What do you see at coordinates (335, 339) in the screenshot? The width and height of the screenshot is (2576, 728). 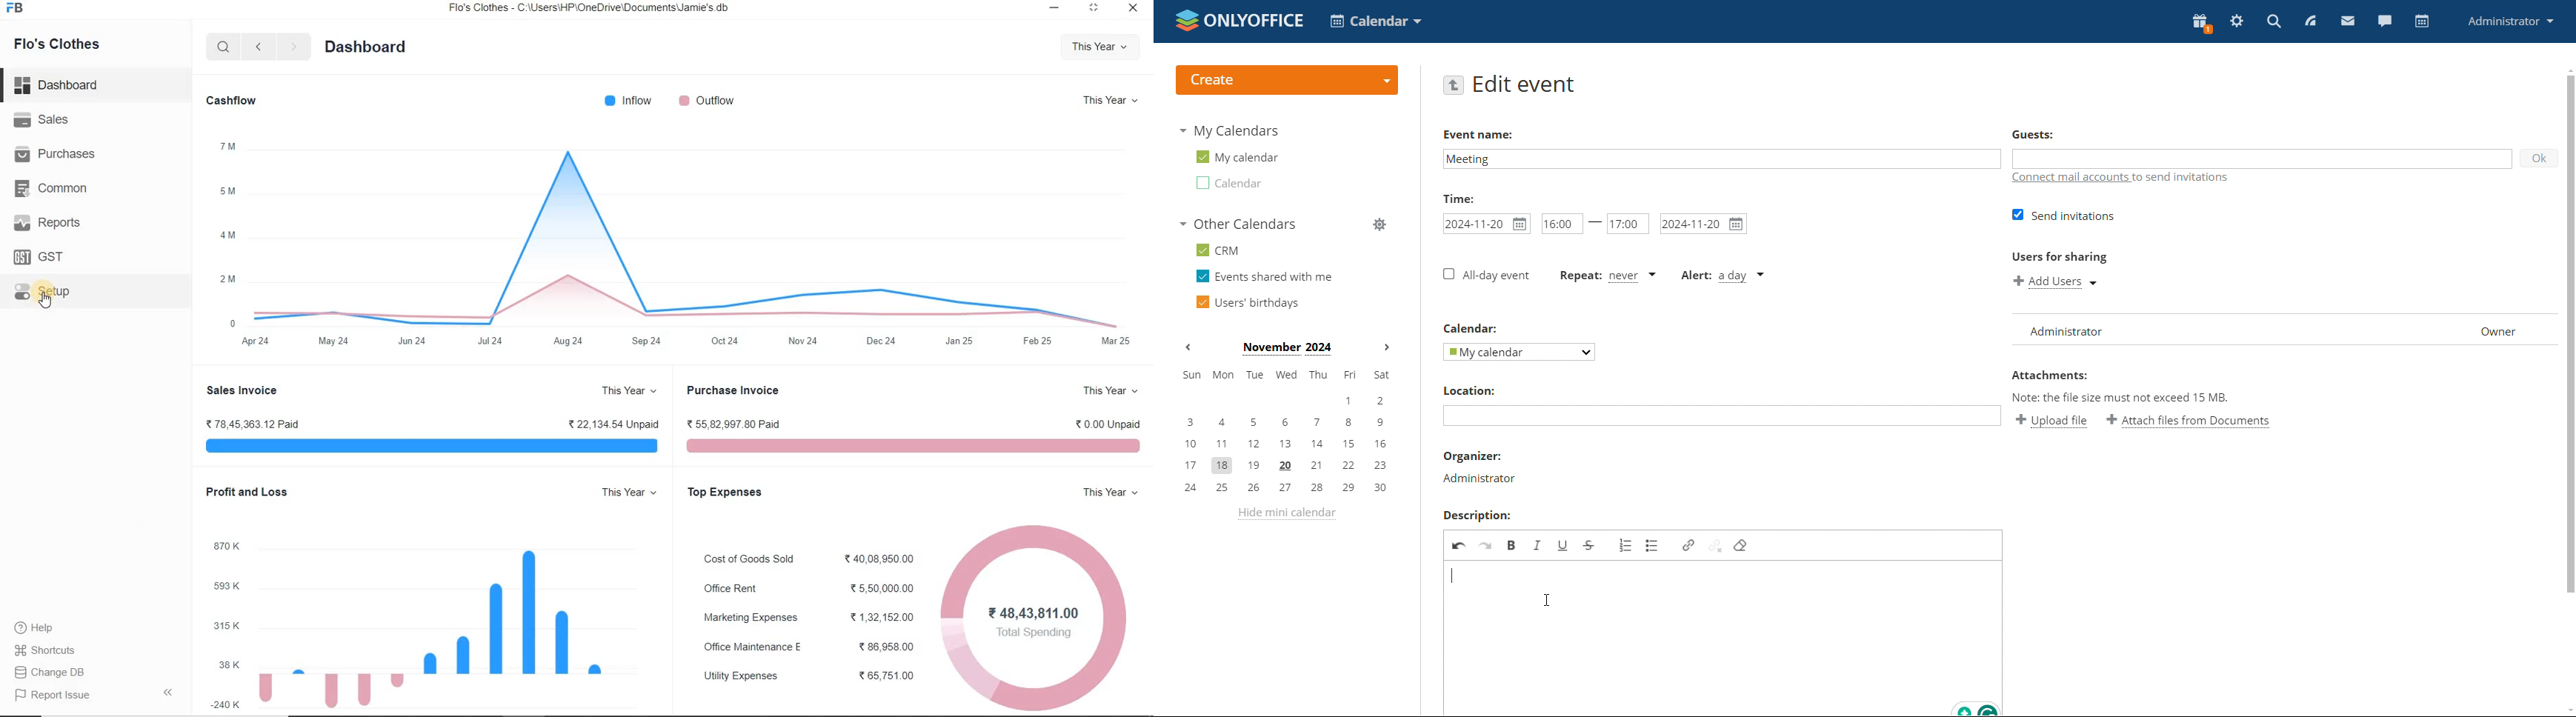 I see `May 24` at bounding box center [335, 339].